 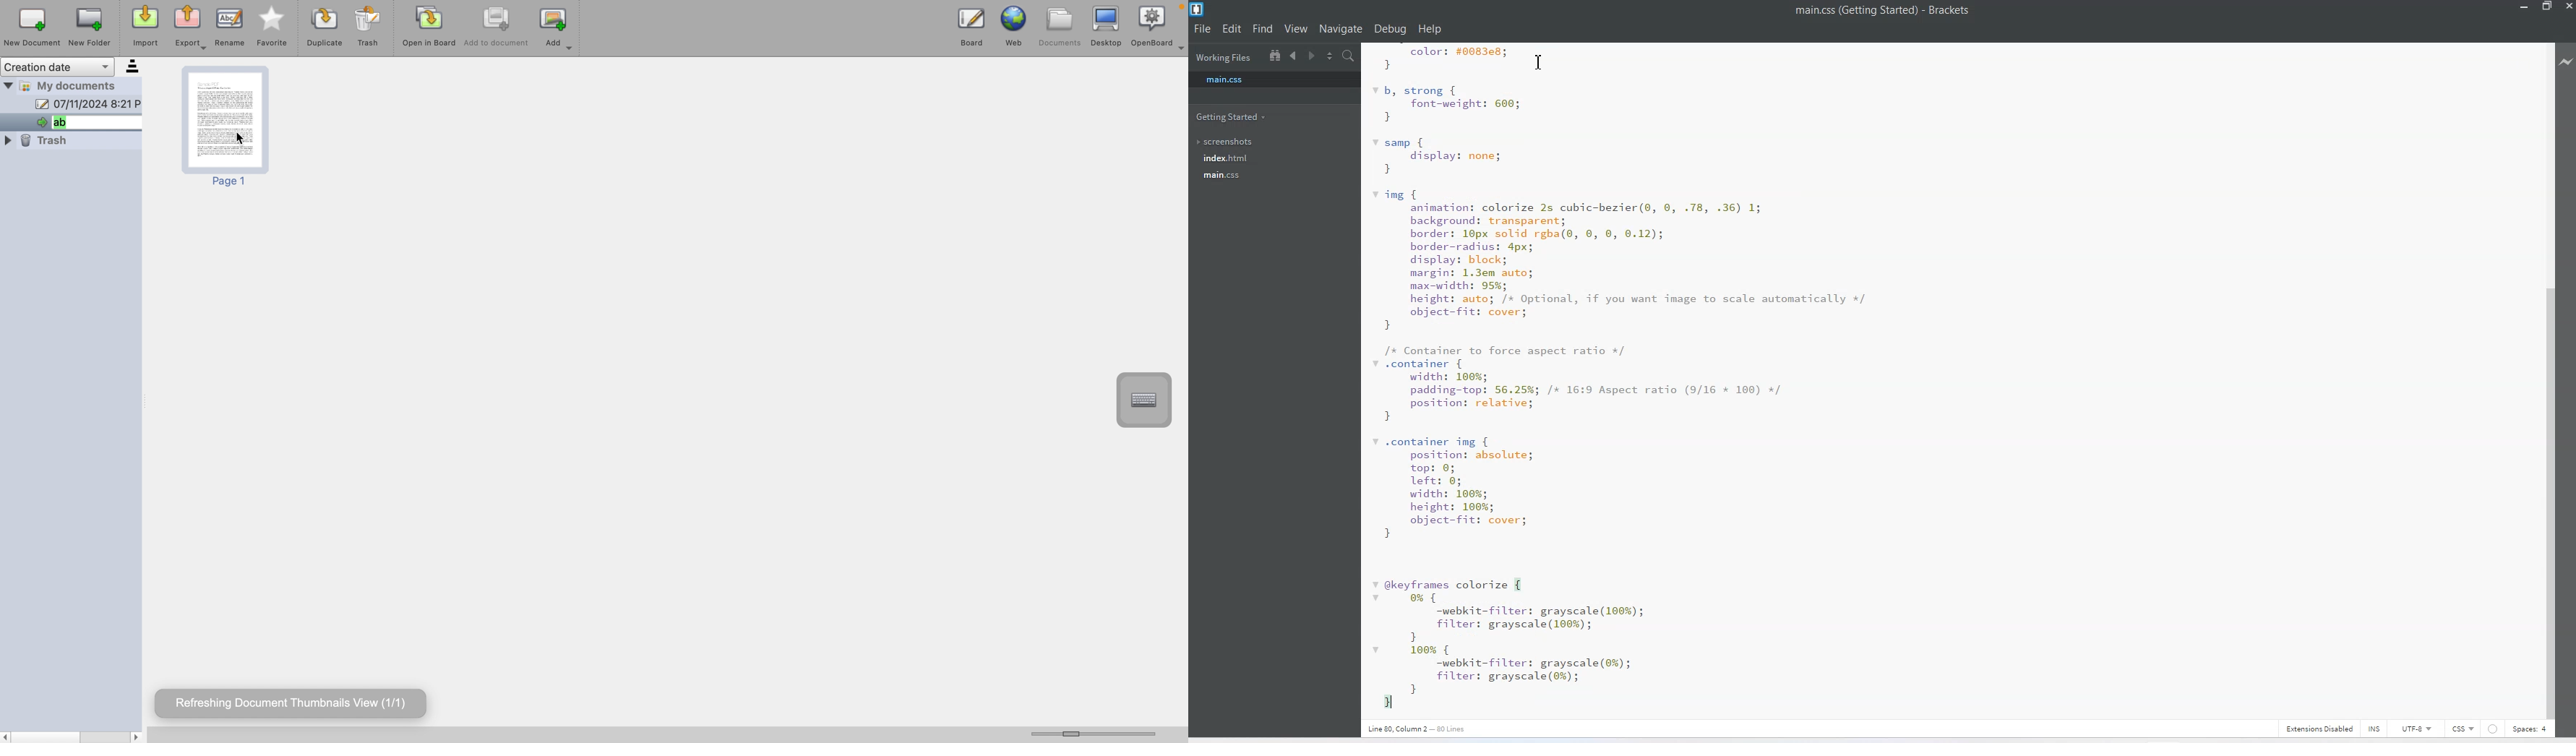 I want to click on Find In files, so click(x=1349, y=56).